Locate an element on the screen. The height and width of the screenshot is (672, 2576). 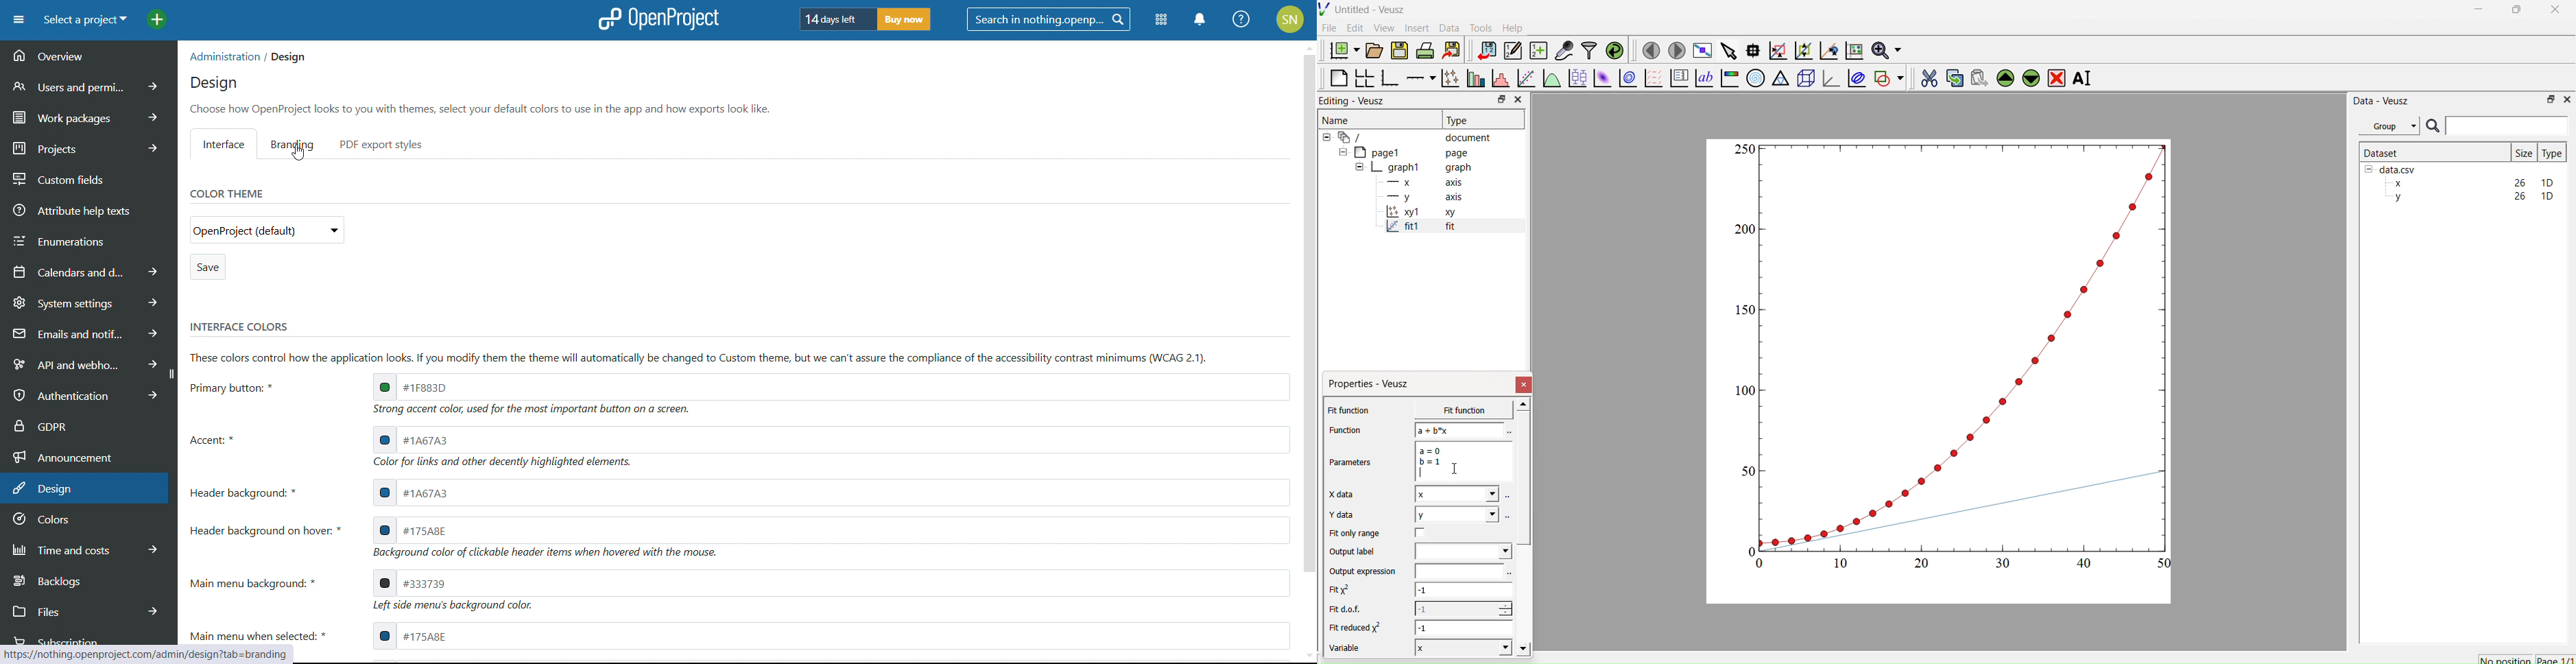
work packages is located at coordinates (89, 115).